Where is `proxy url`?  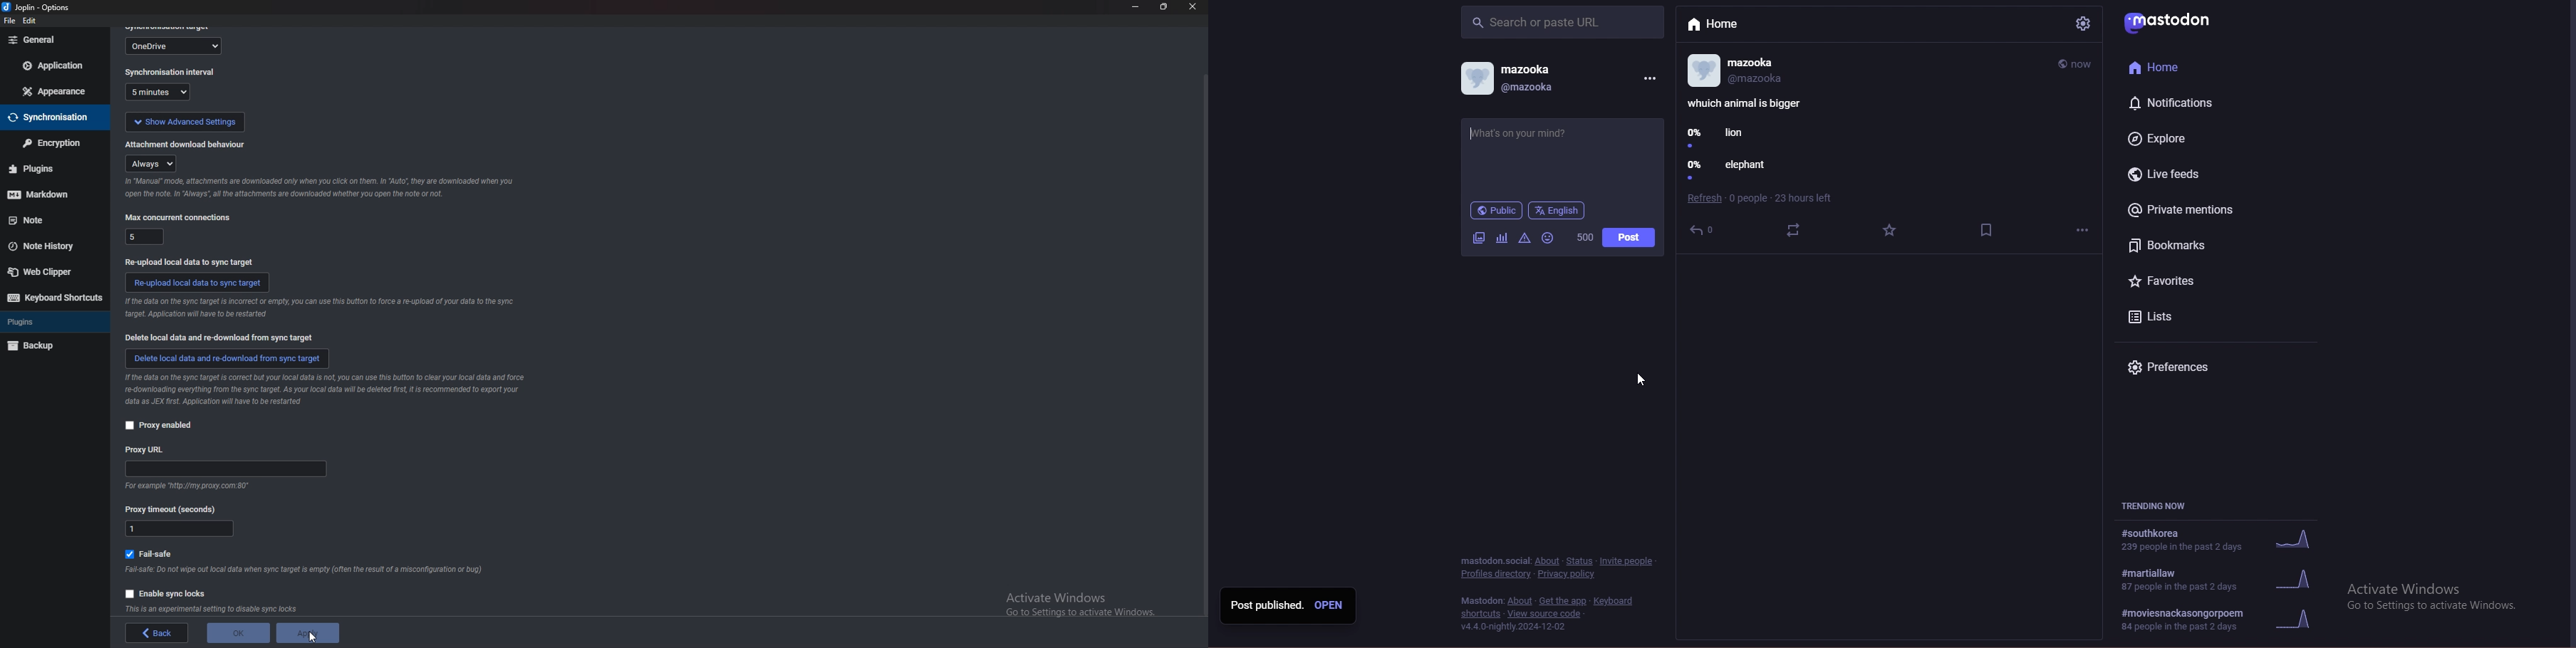
proxy url is located at coordinates (227, 470).